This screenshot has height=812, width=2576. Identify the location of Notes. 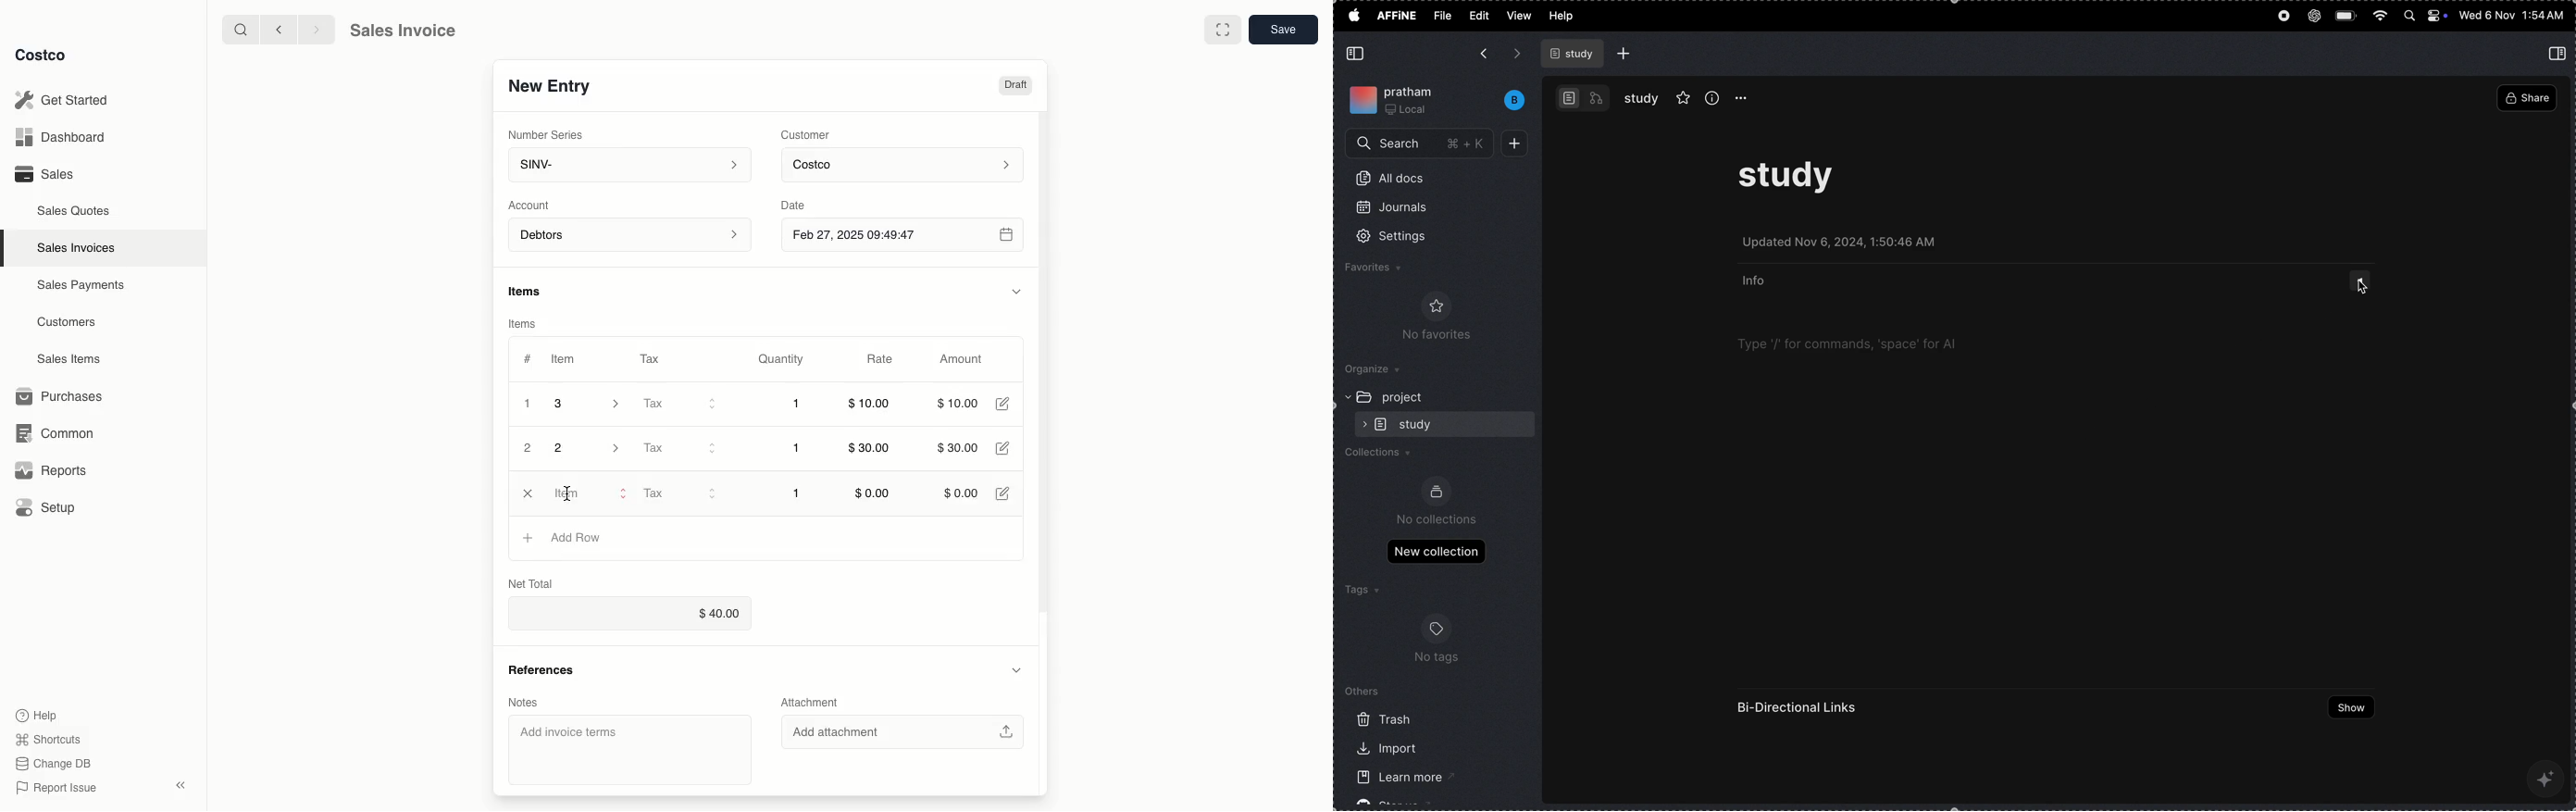
(530, 704).